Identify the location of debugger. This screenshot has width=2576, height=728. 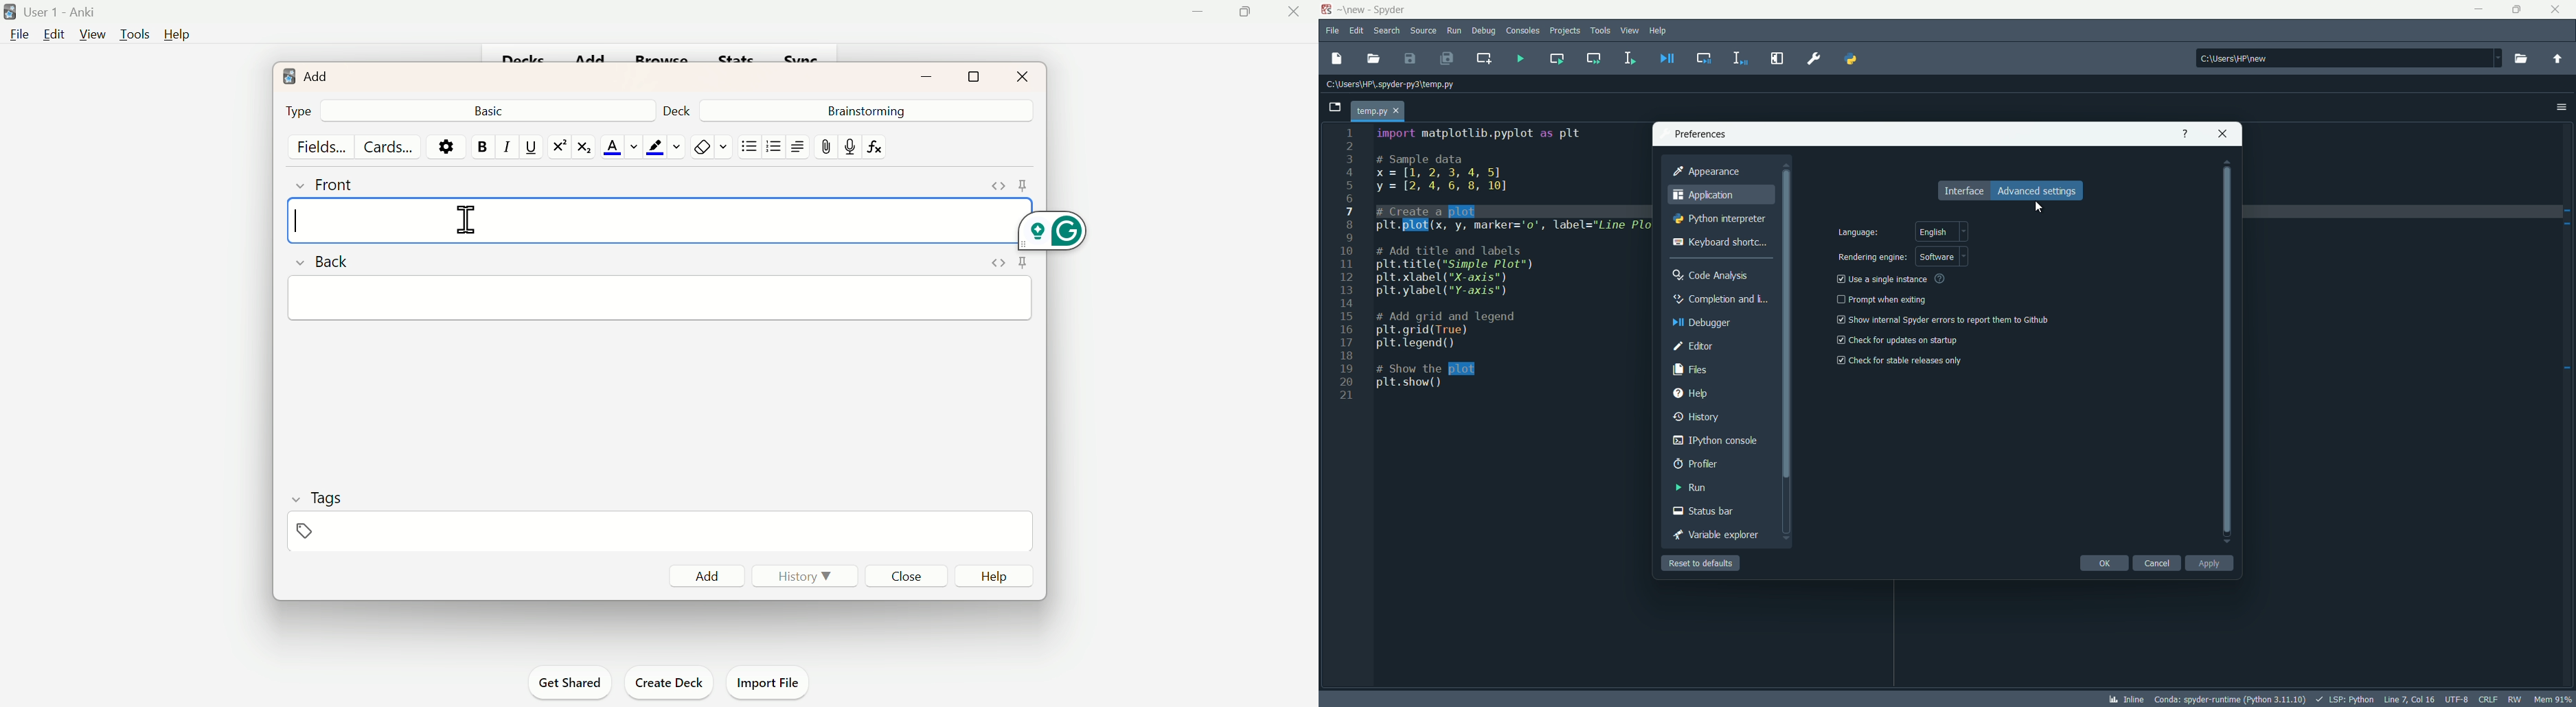
(1702, 323).